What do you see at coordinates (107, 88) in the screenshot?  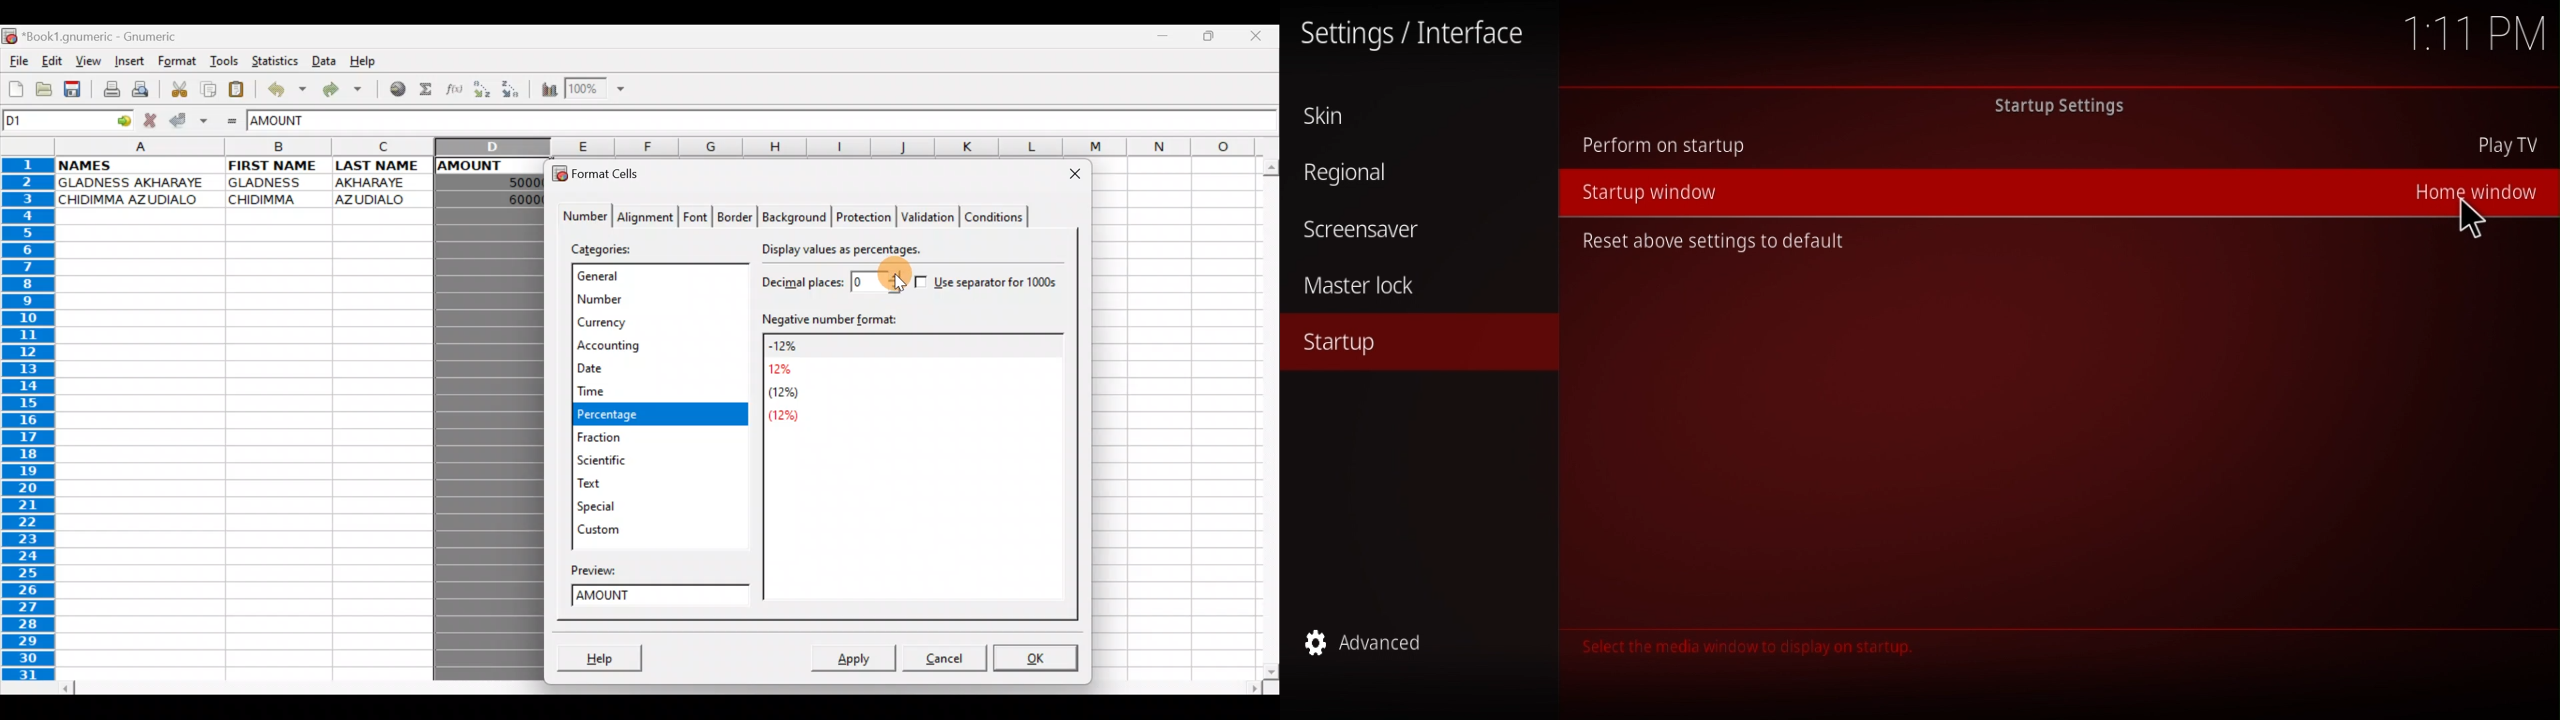 I see `Print file` at bounding box center [107, 88].